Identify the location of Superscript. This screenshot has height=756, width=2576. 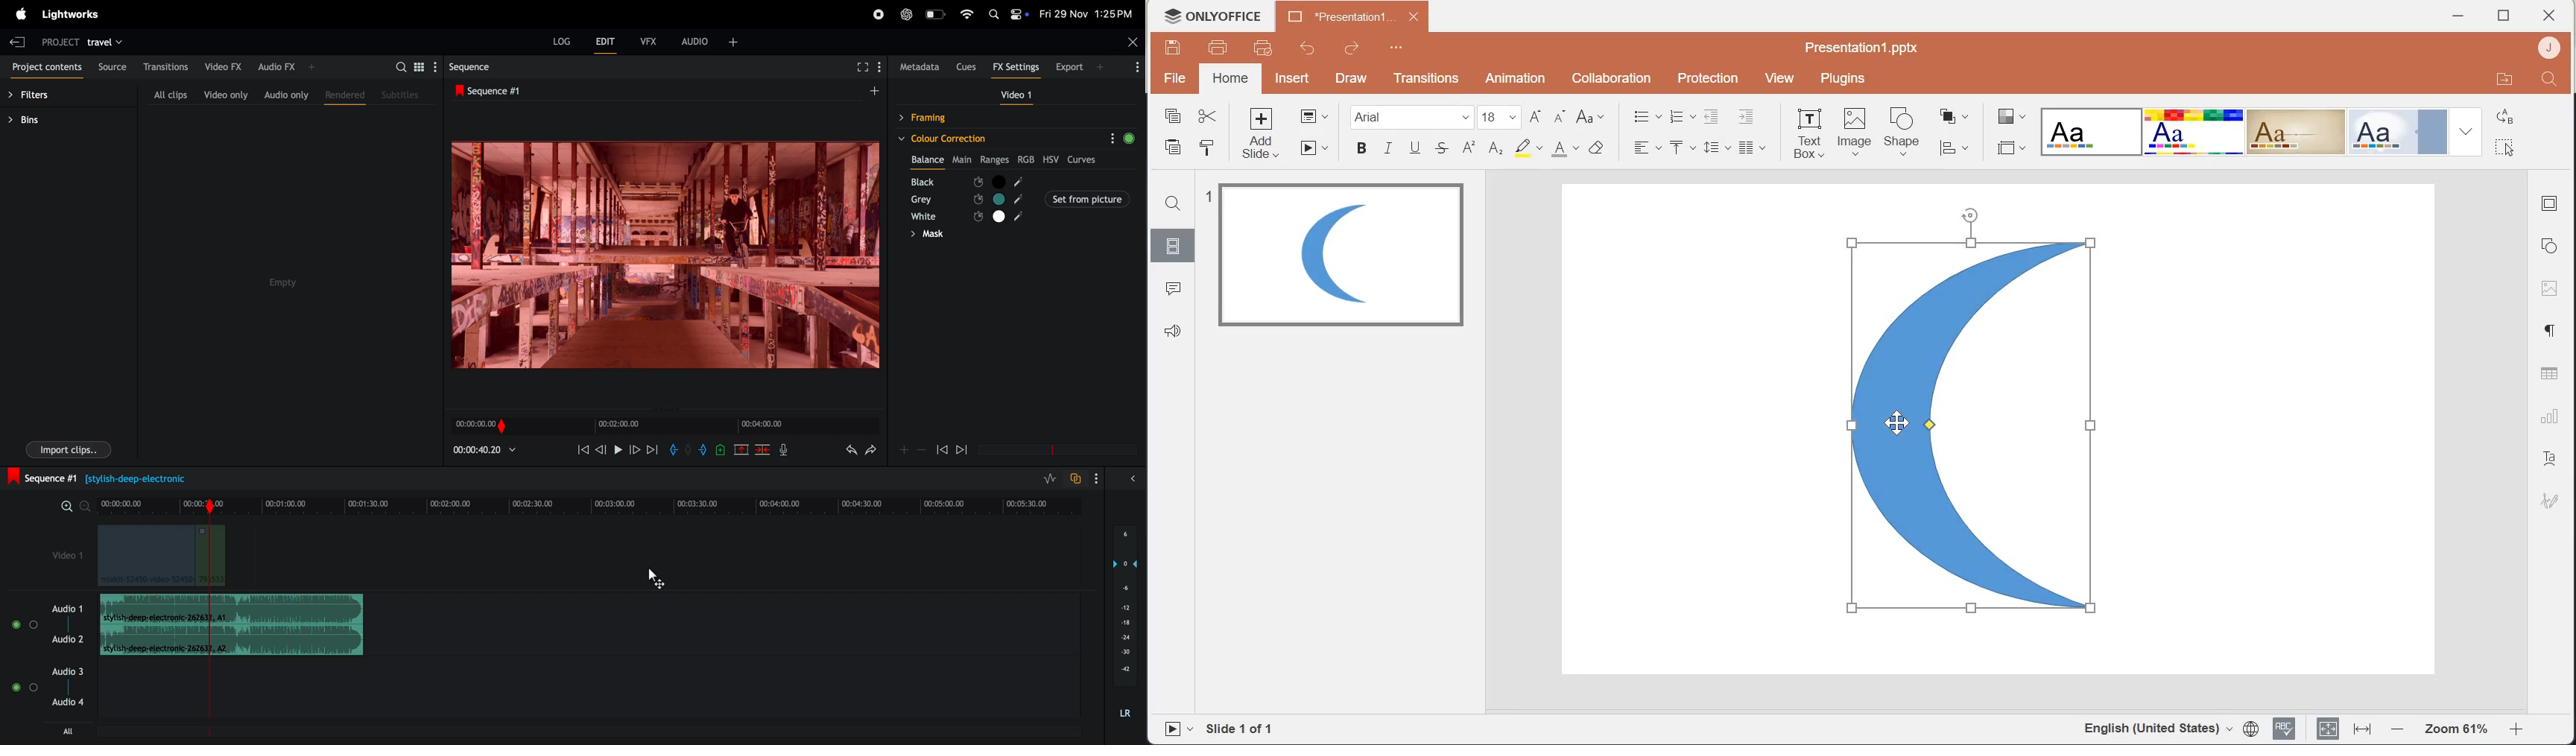
(1467, 148).